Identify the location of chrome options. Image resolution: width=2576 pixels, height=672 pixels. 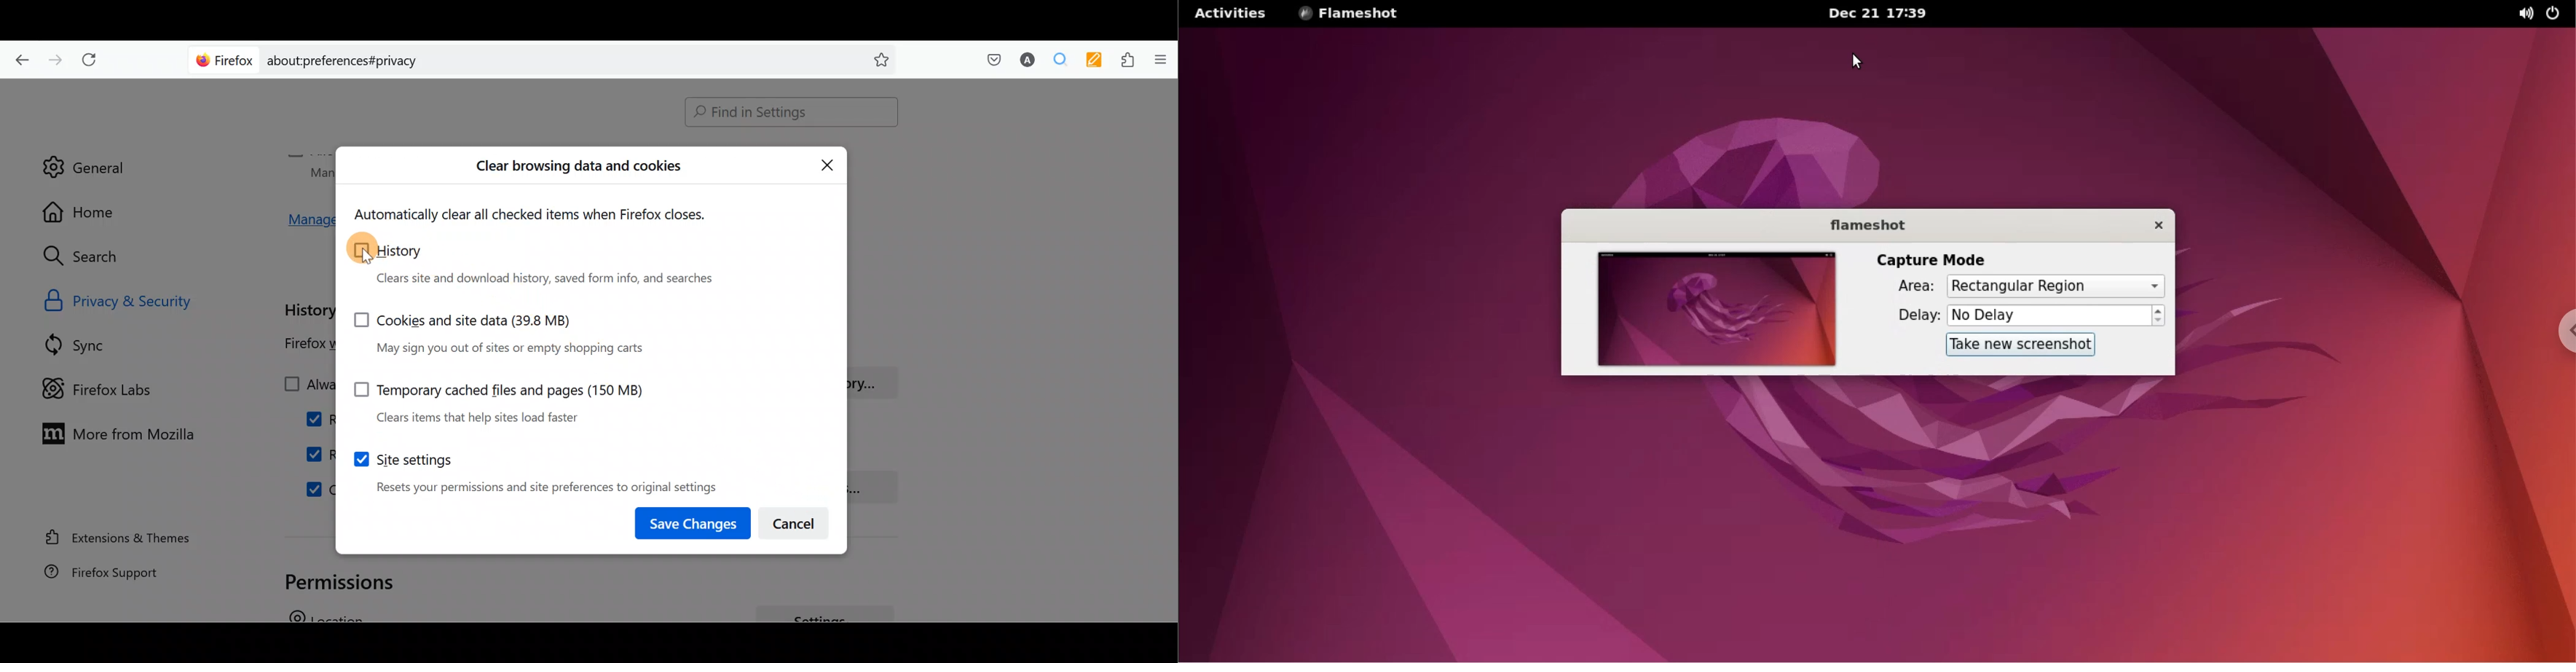
(2560, 332).